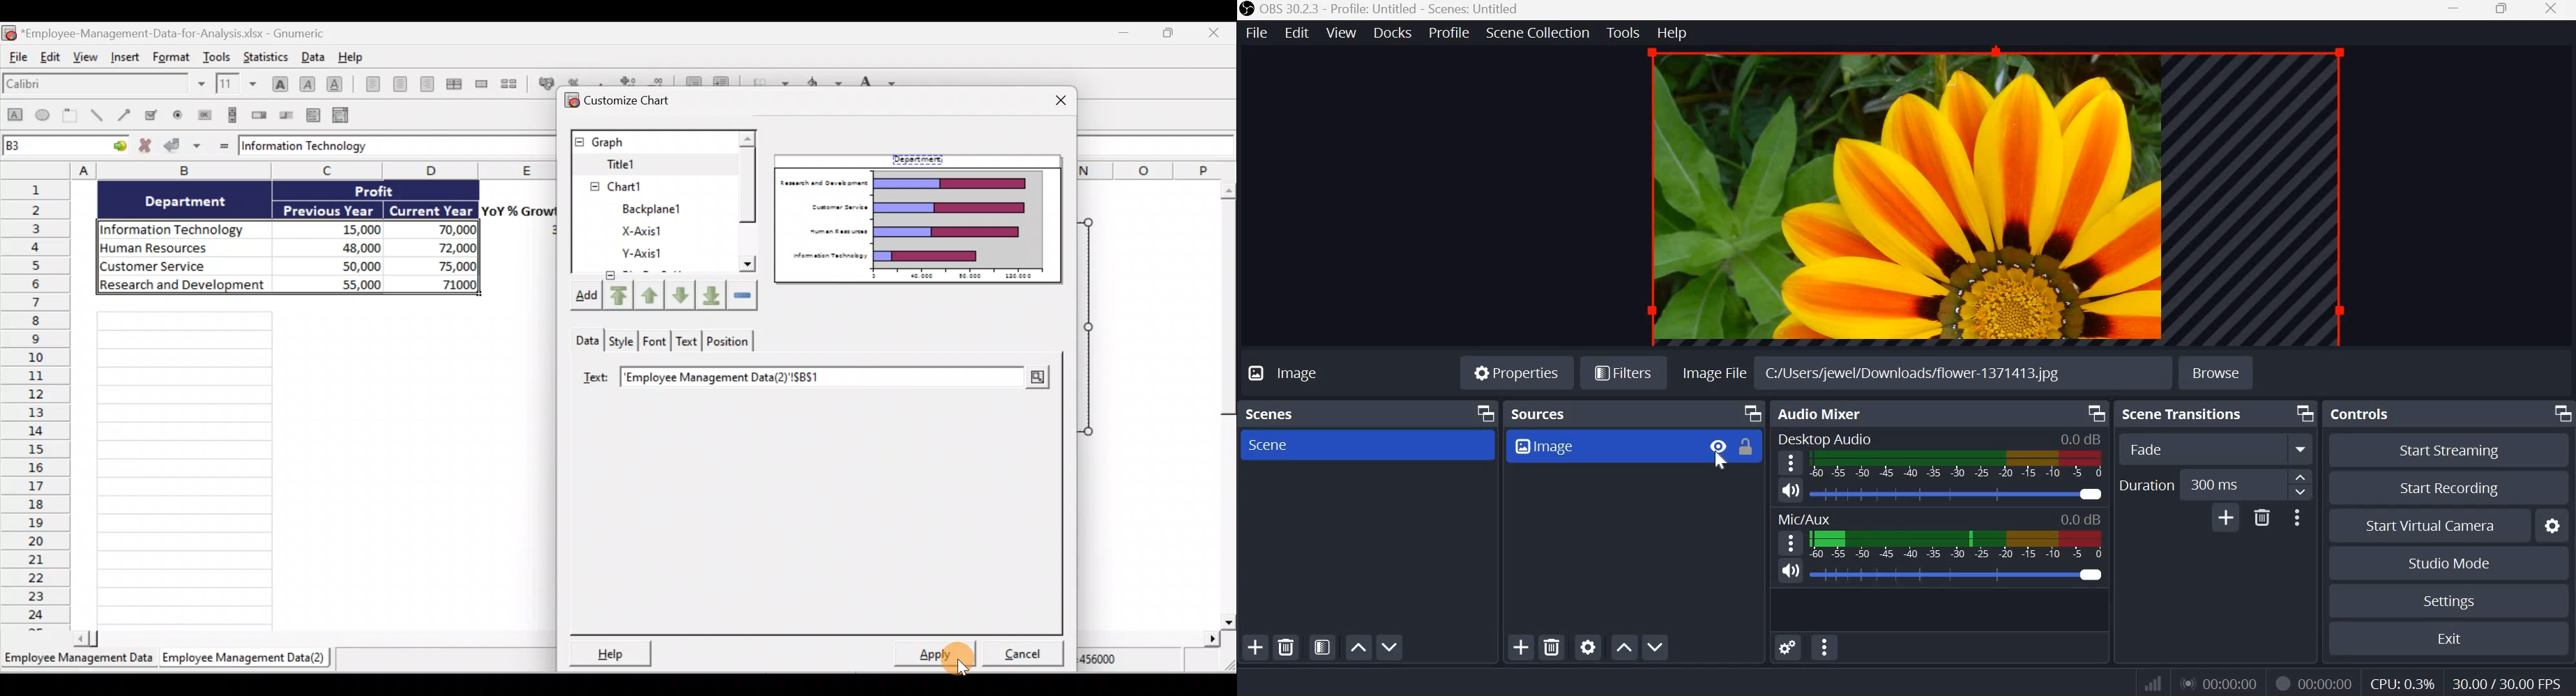 The image size is (2576, 700). What do you see at coordinates (2366, 413) in the screenshot?
I see `Controls` at bounding box center [2366, 413].